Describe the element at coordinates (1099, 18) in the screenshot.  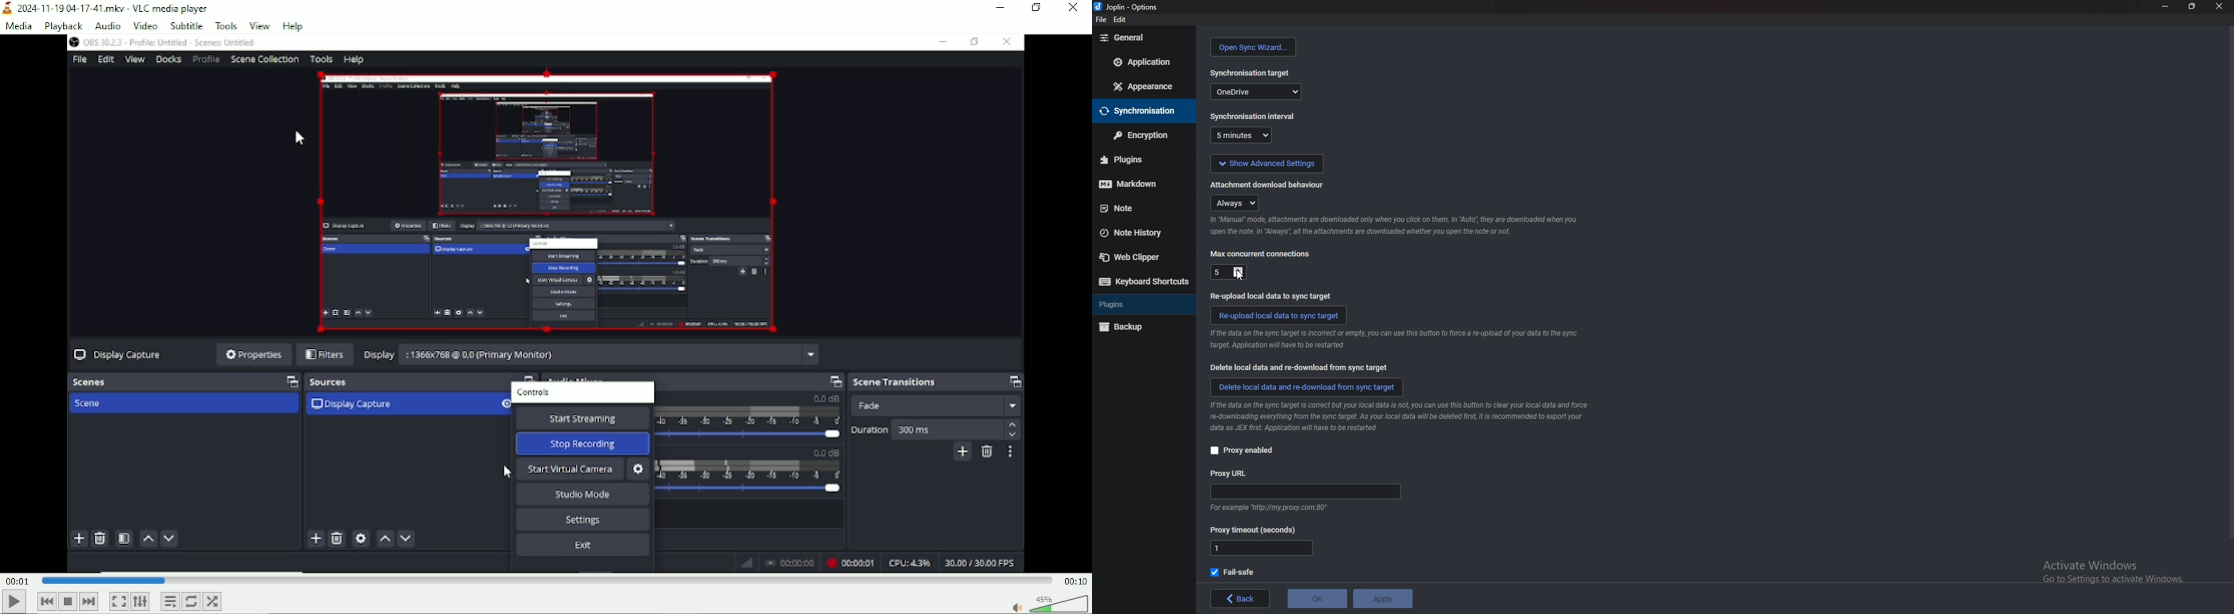
I see `file` at that location.